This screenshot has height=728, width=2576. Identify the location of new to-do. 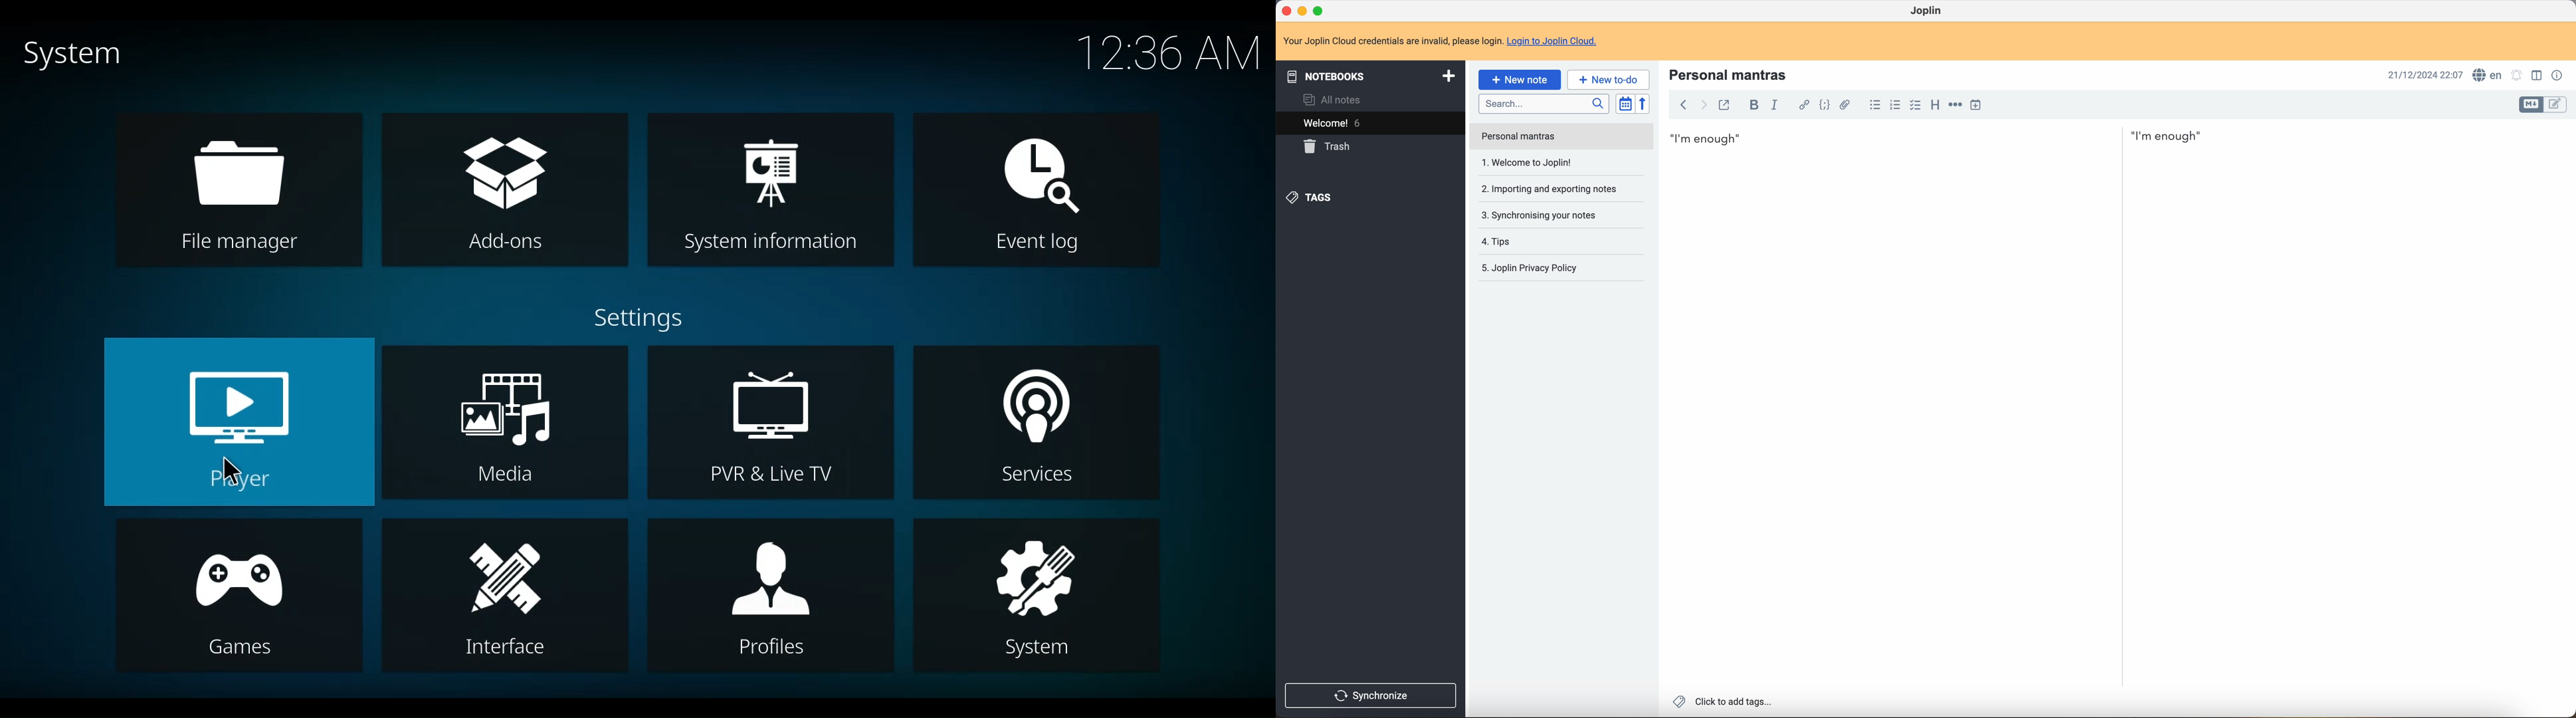
(1608, 79).